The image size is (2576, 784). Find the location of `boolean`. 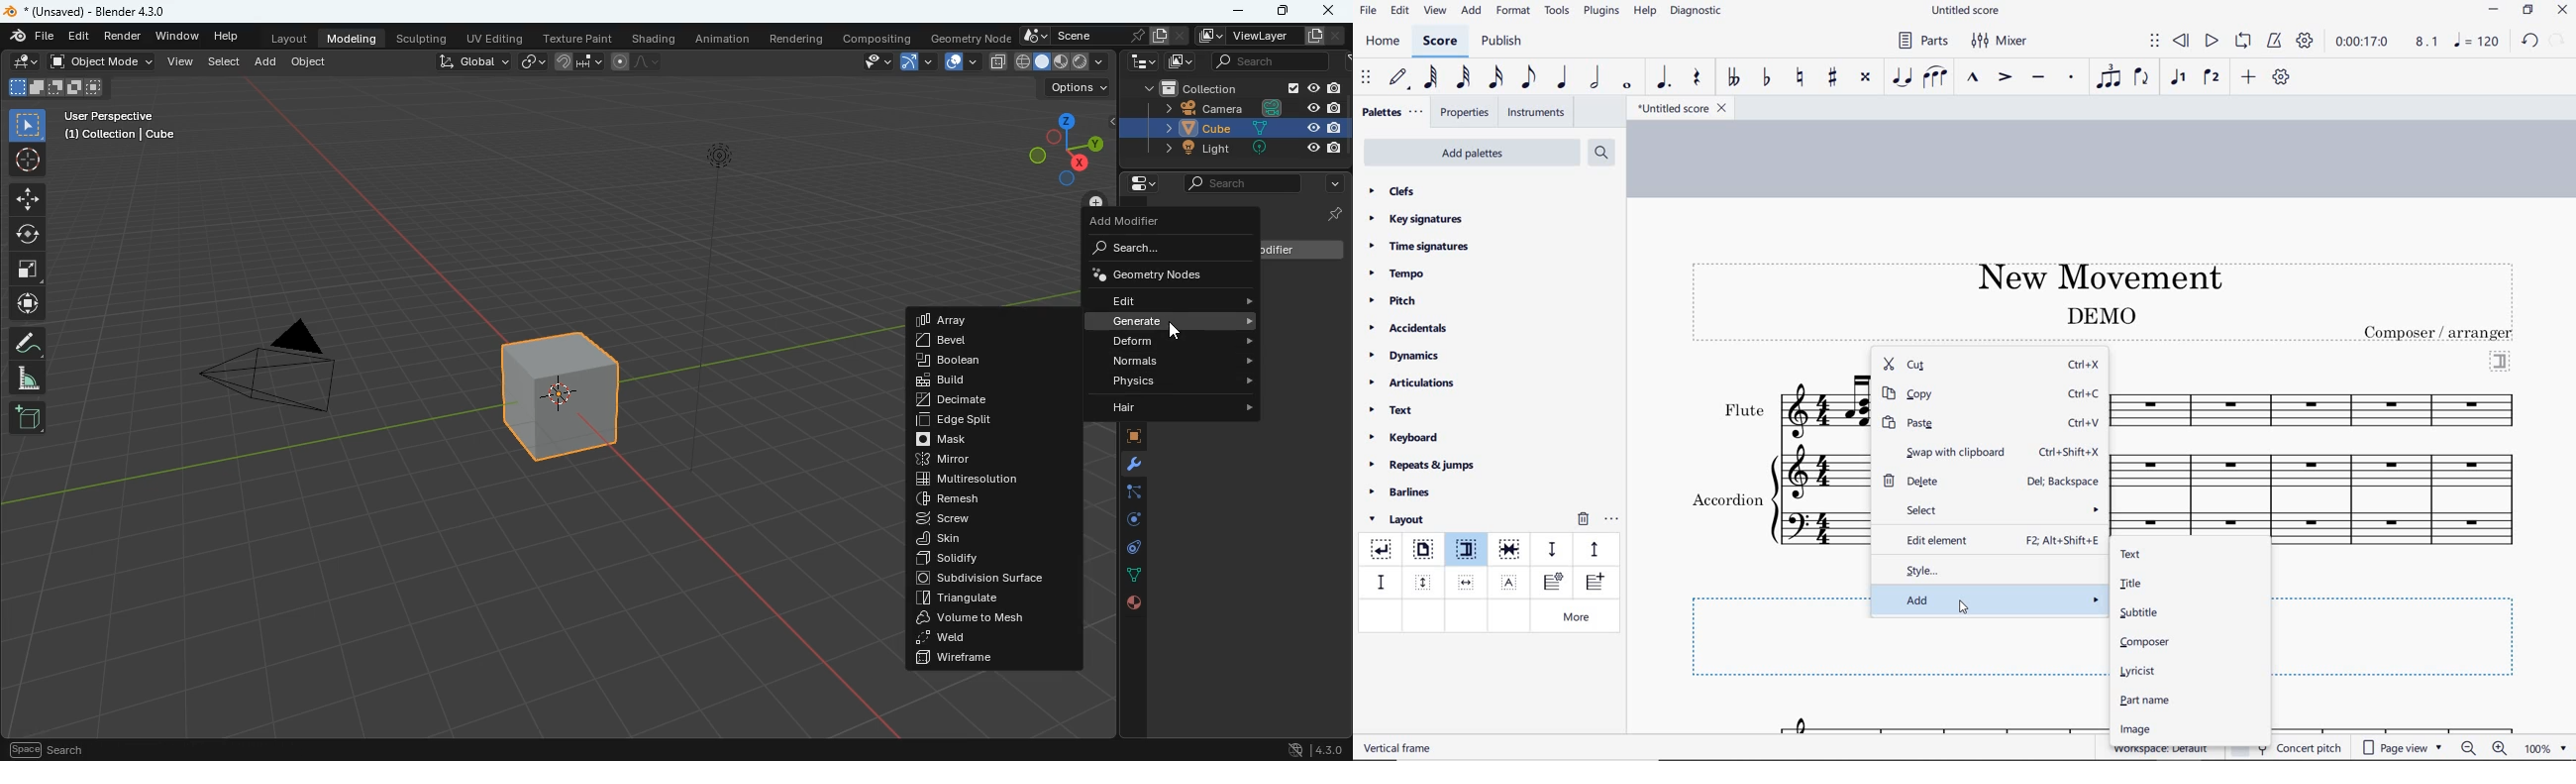

boolean is located at coordinates (990, 362).